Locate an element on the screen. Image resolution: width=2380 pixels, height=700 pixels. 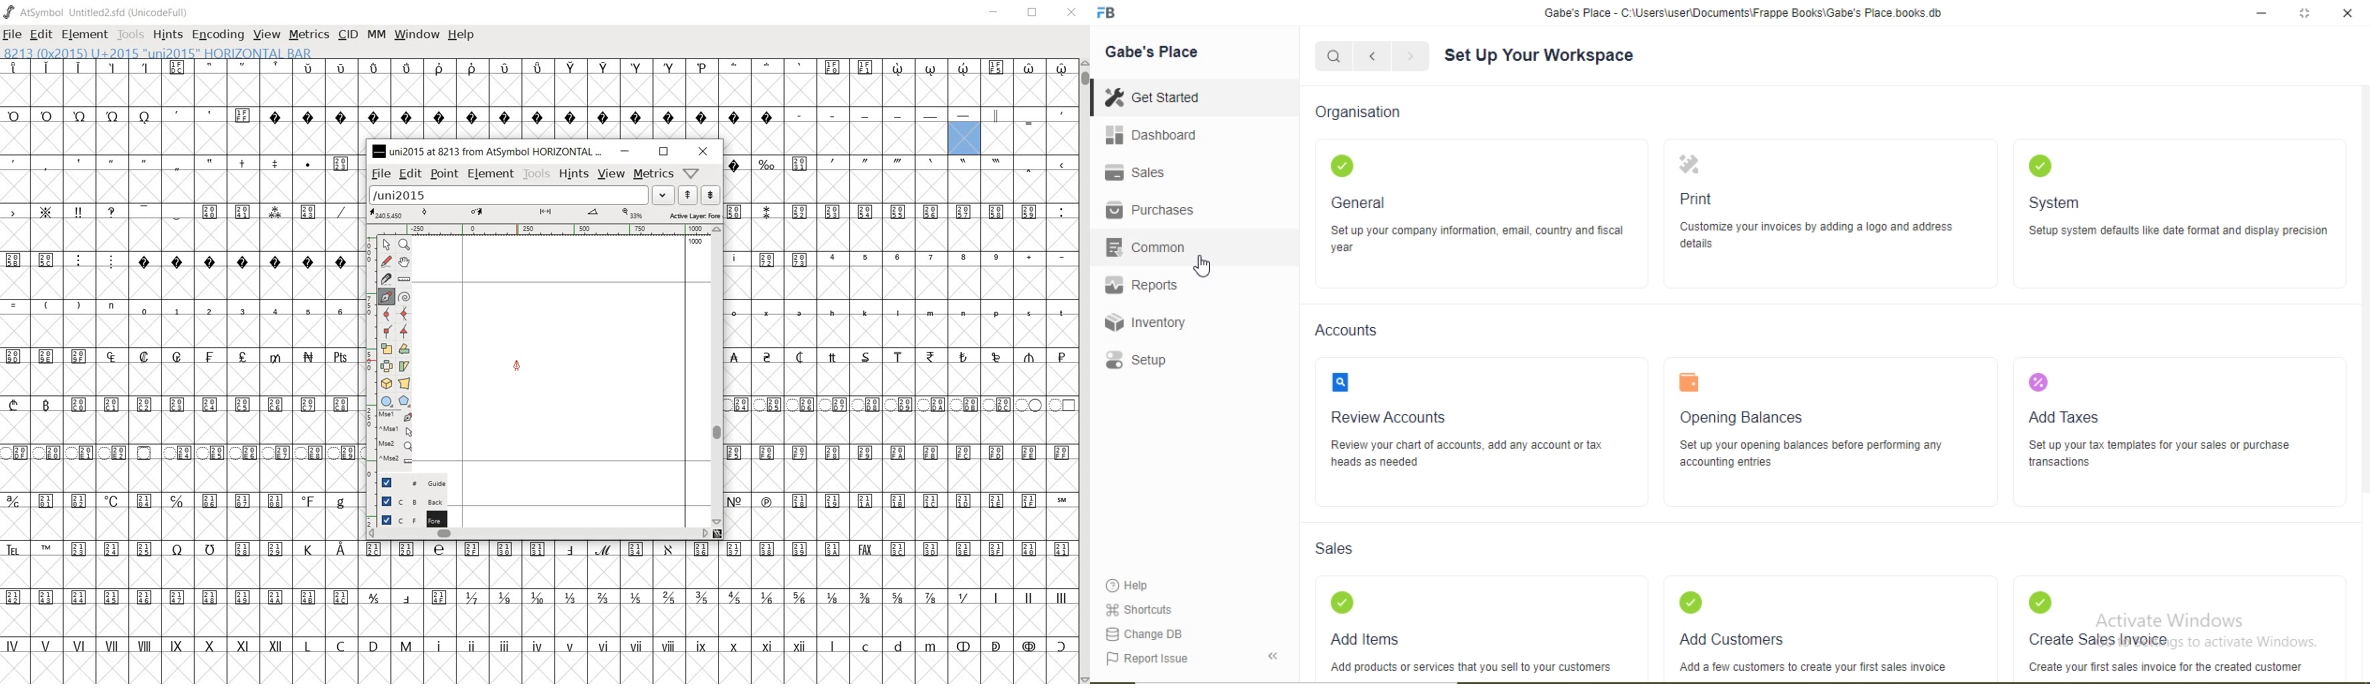
Set up your tax templates for your sales or purchase transactions. is located at coordinates (2161, 454).